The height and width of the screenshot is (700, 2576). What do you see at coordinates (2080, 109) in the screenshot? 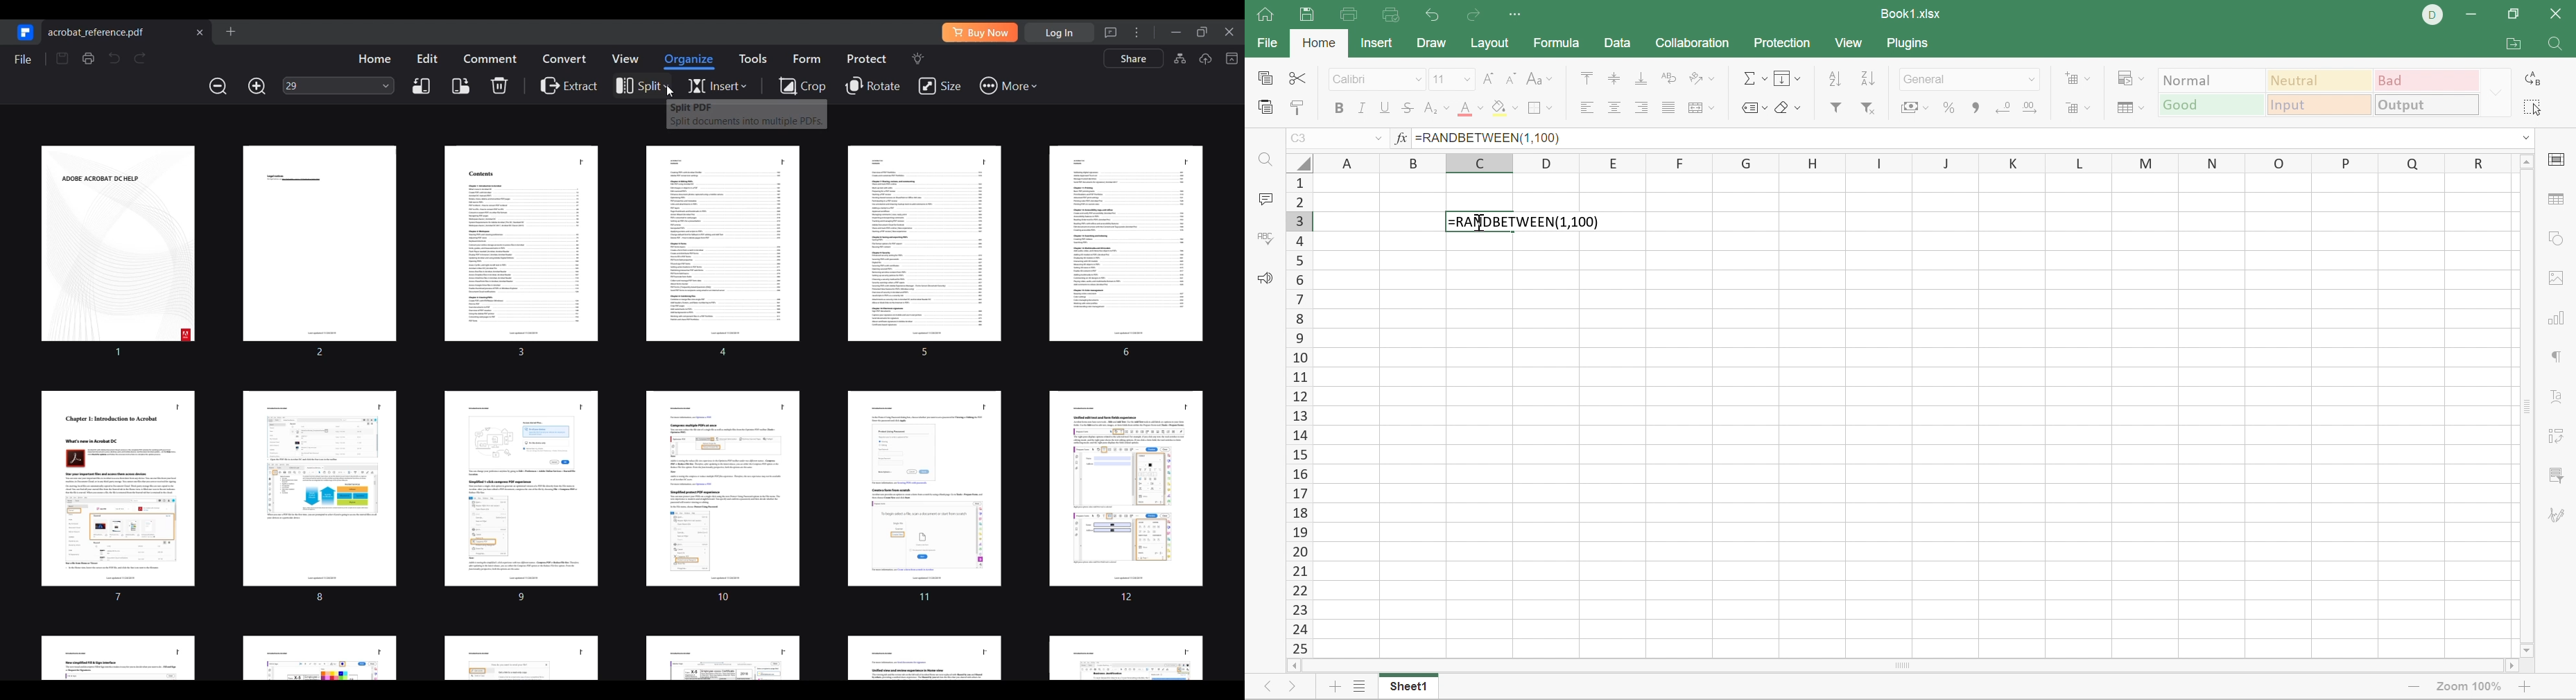
I see `Delete cells` at bounding box center [2080, 109].